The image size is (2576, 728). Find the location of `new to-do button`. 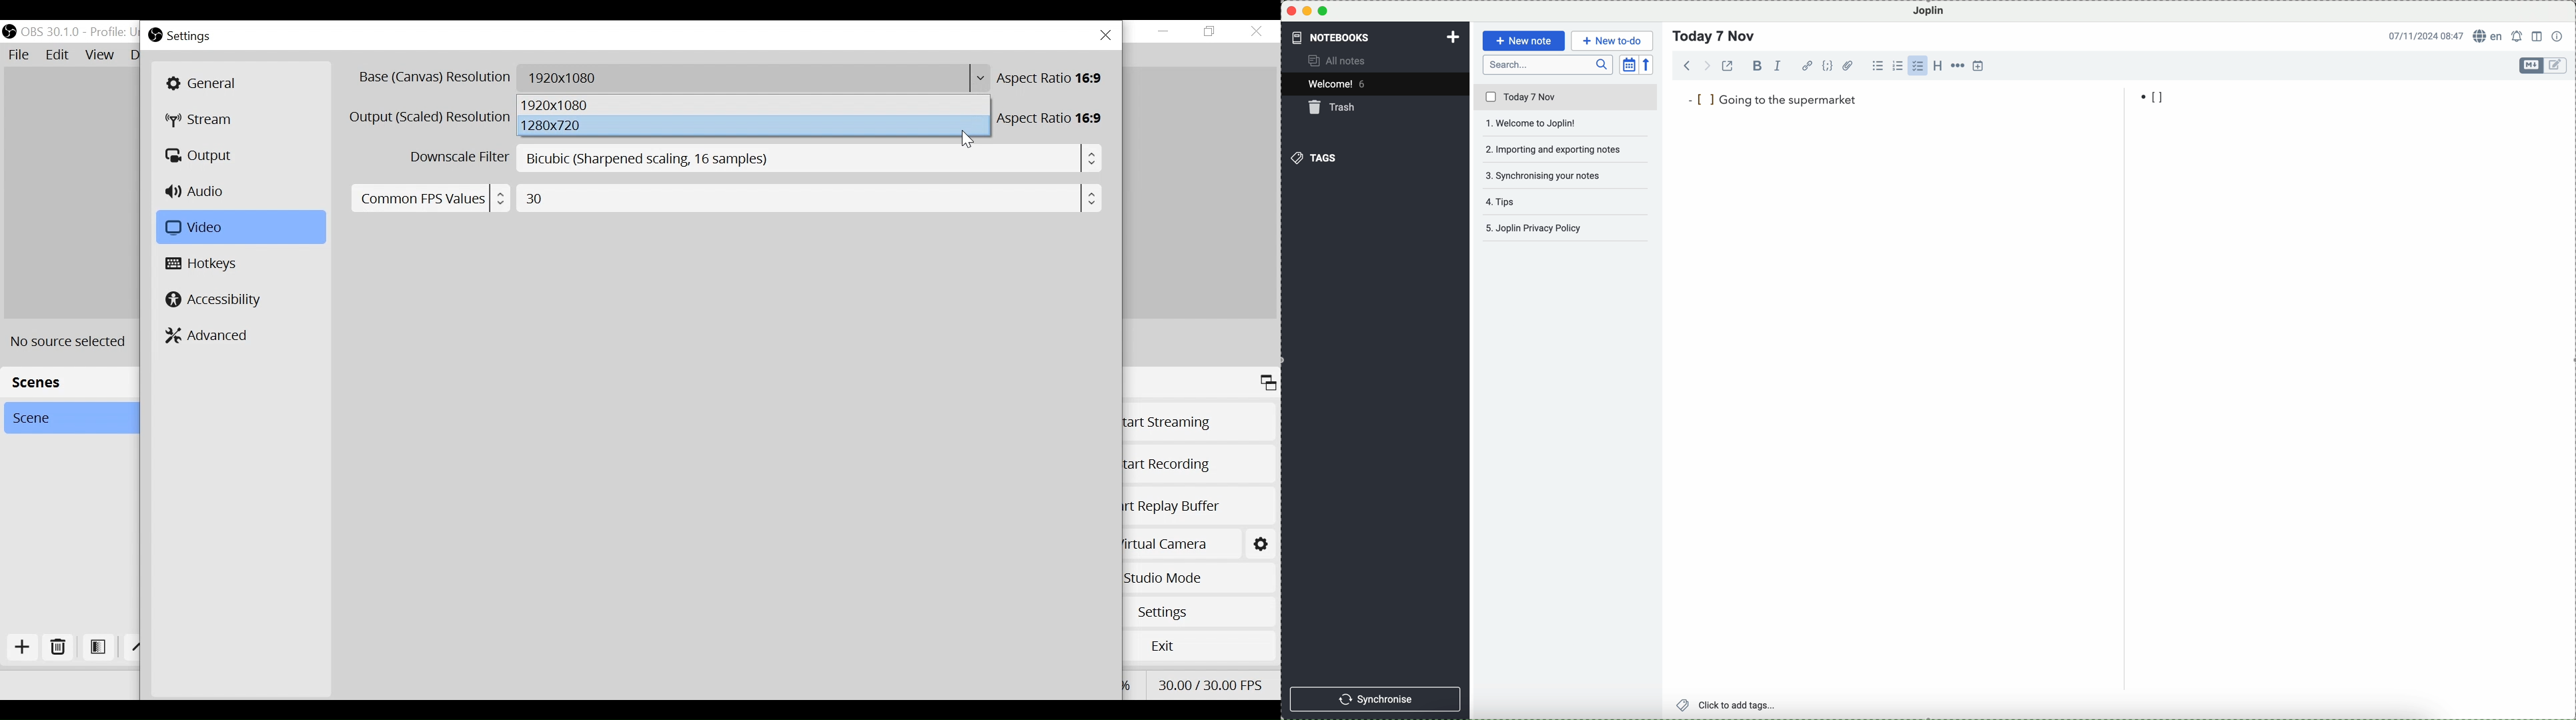

new to-do button is located at coordinates (1612, 41).